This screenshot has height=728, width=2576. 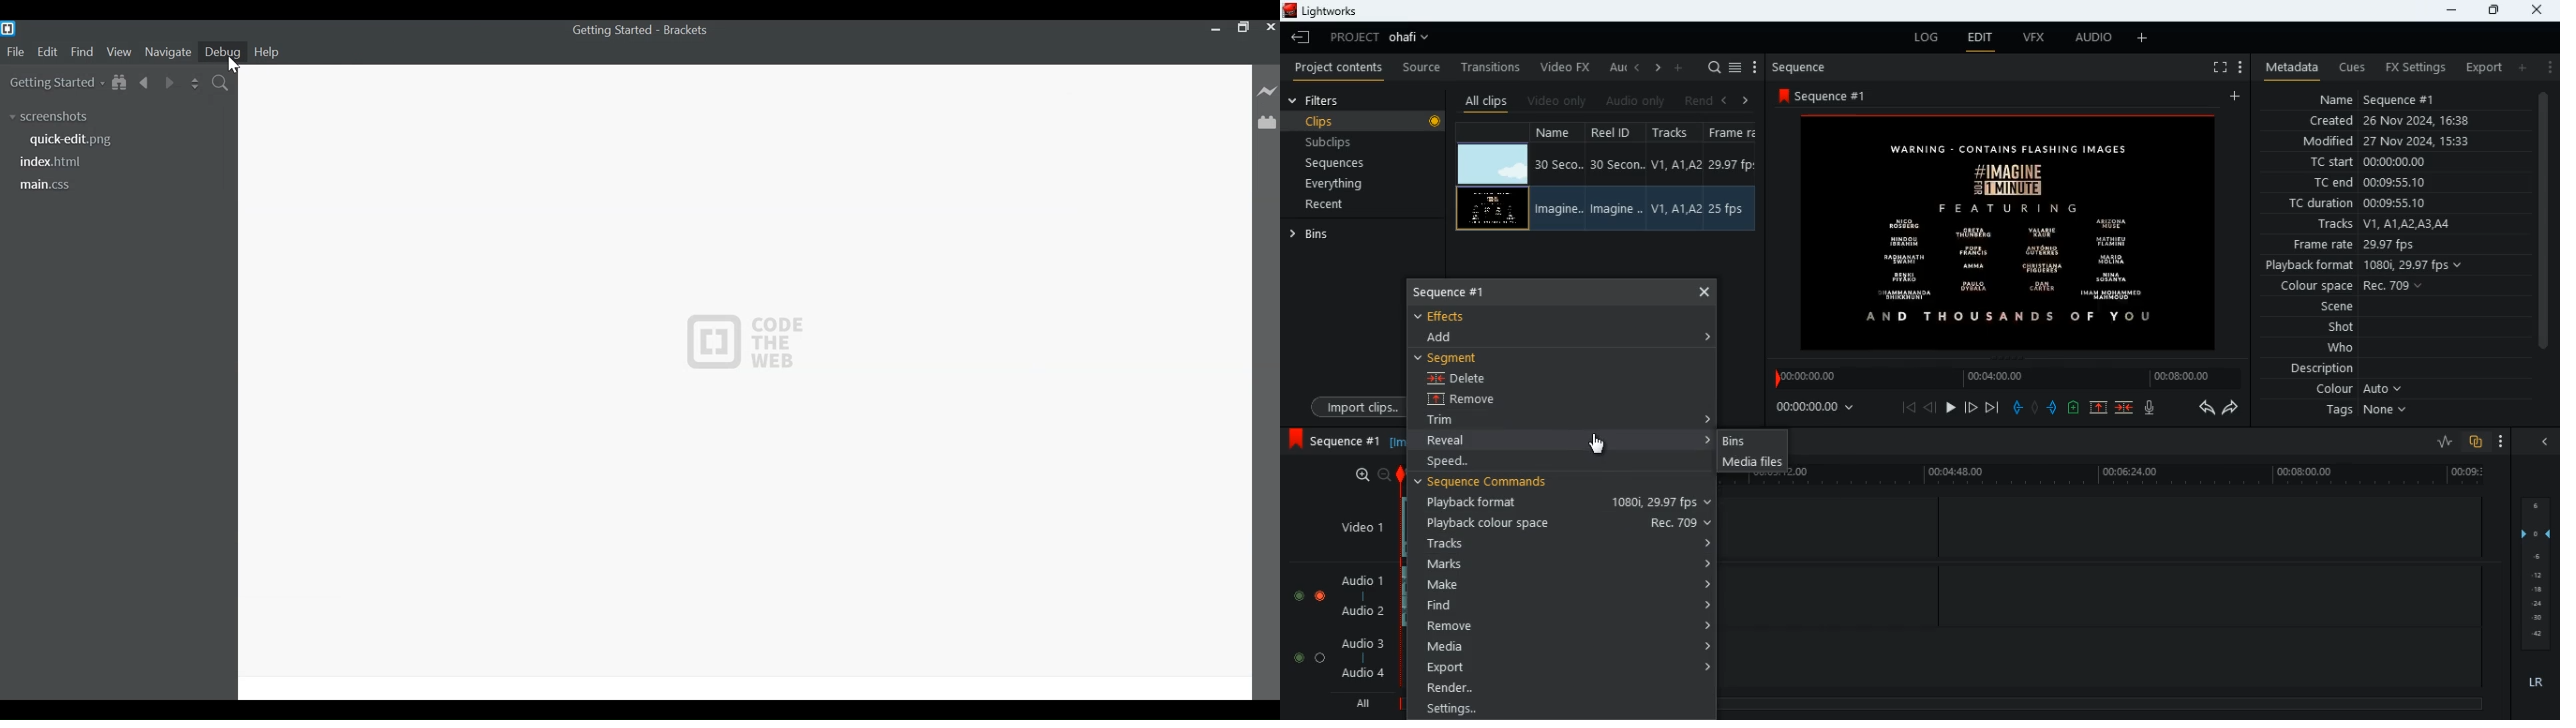 What do you see at coordinates (1556, 210) in the screenshot?
I see `Name` at bounding box center [1556, 210].